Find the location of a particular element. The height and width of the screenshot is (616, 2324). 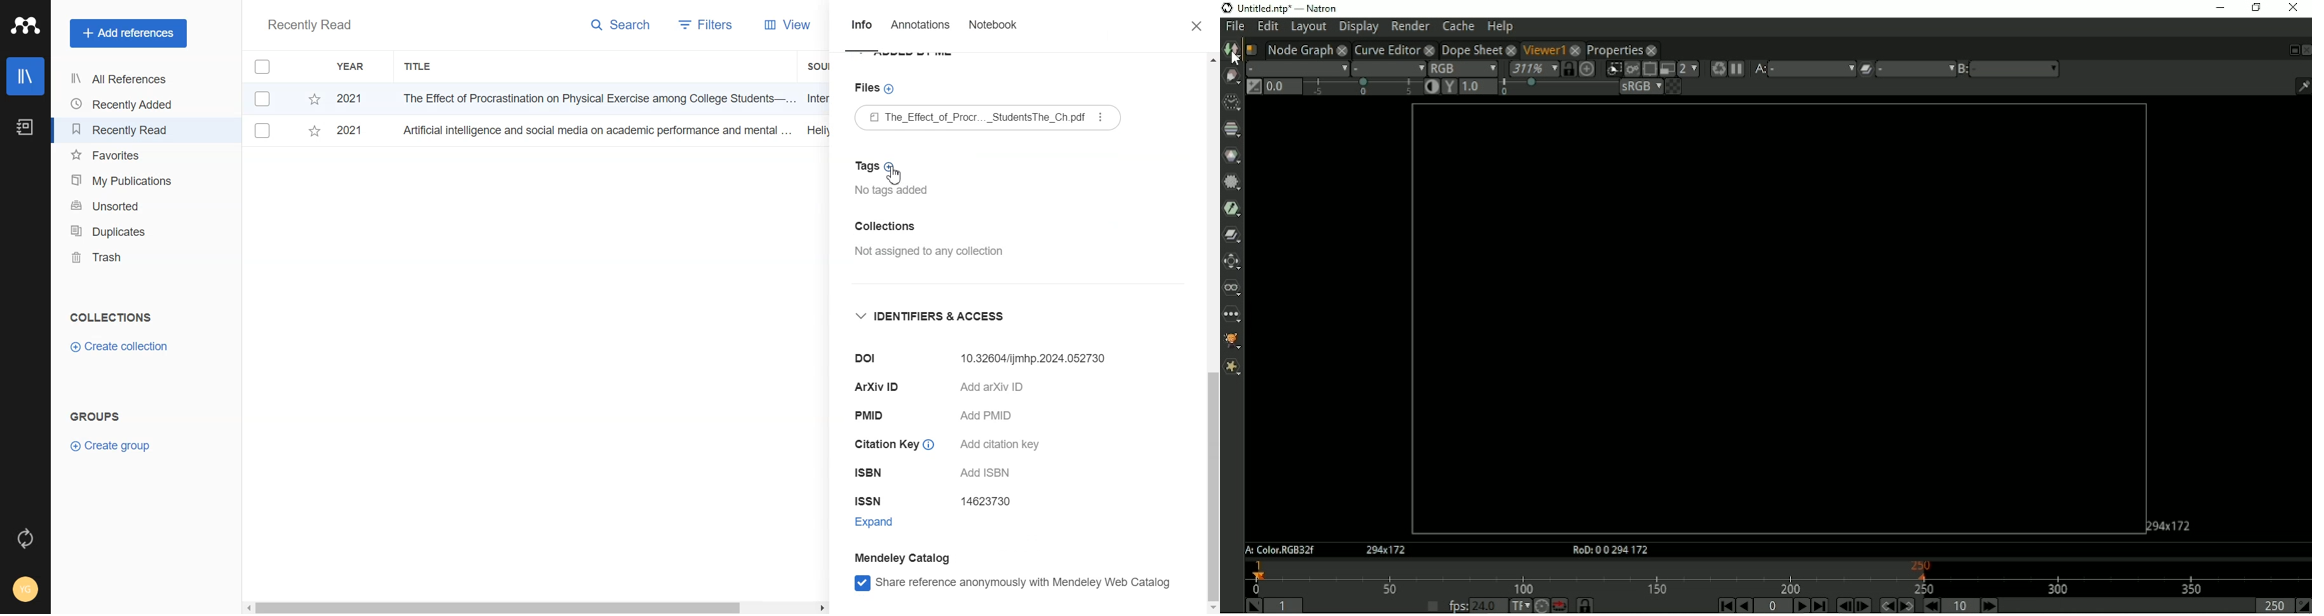

Collection  Not assigned to any collection is located at coordinates (932, 241).